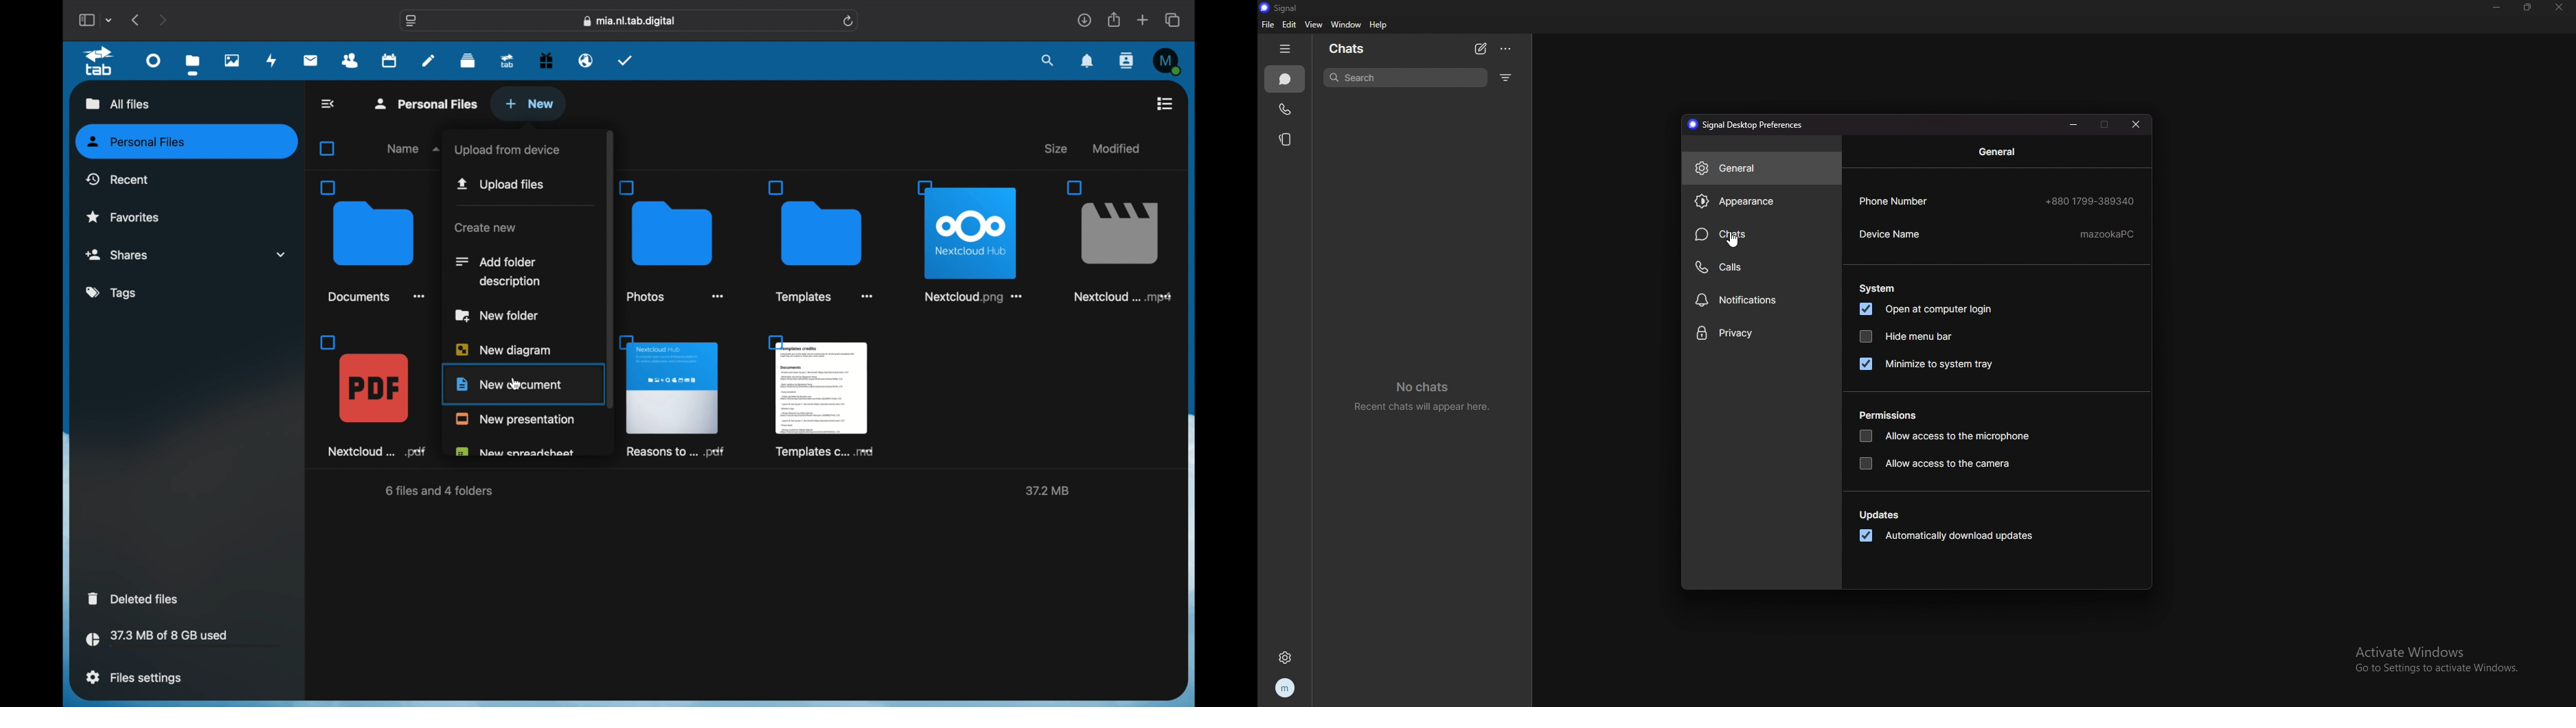  I want to click on shares, so click(186, 255).